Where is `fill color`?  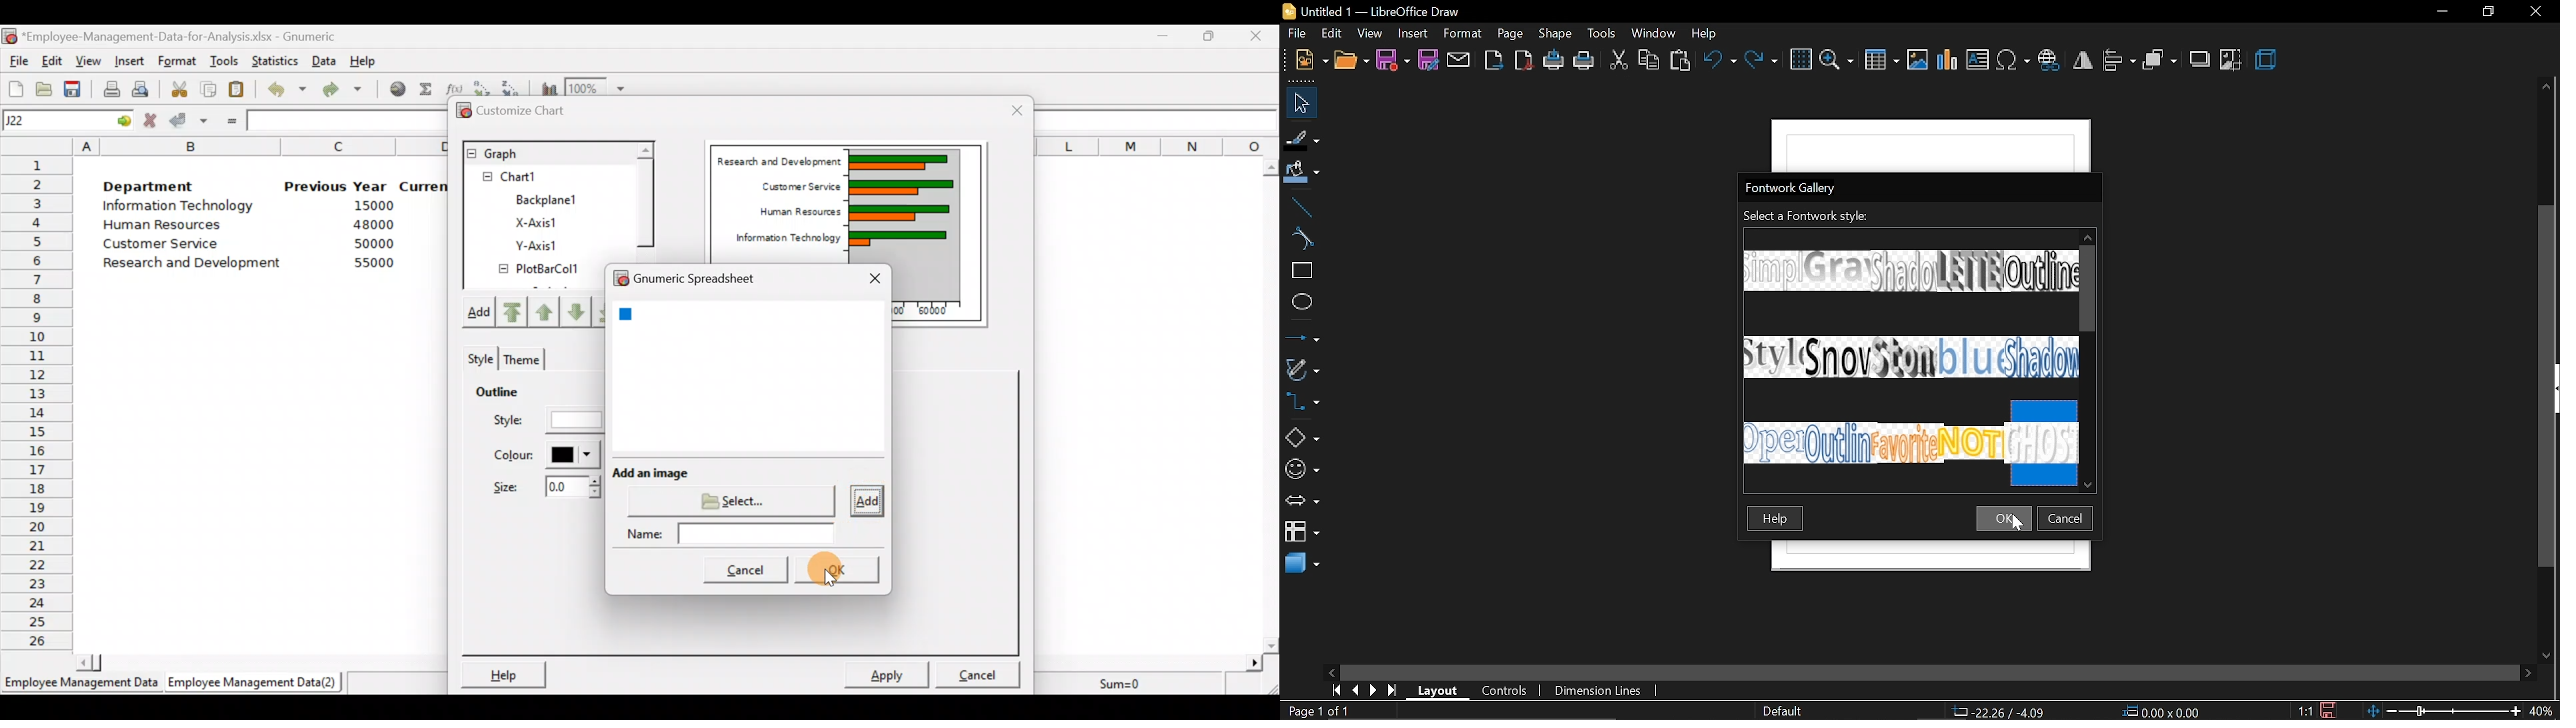
fill color is located at coordinates (1301, 172).